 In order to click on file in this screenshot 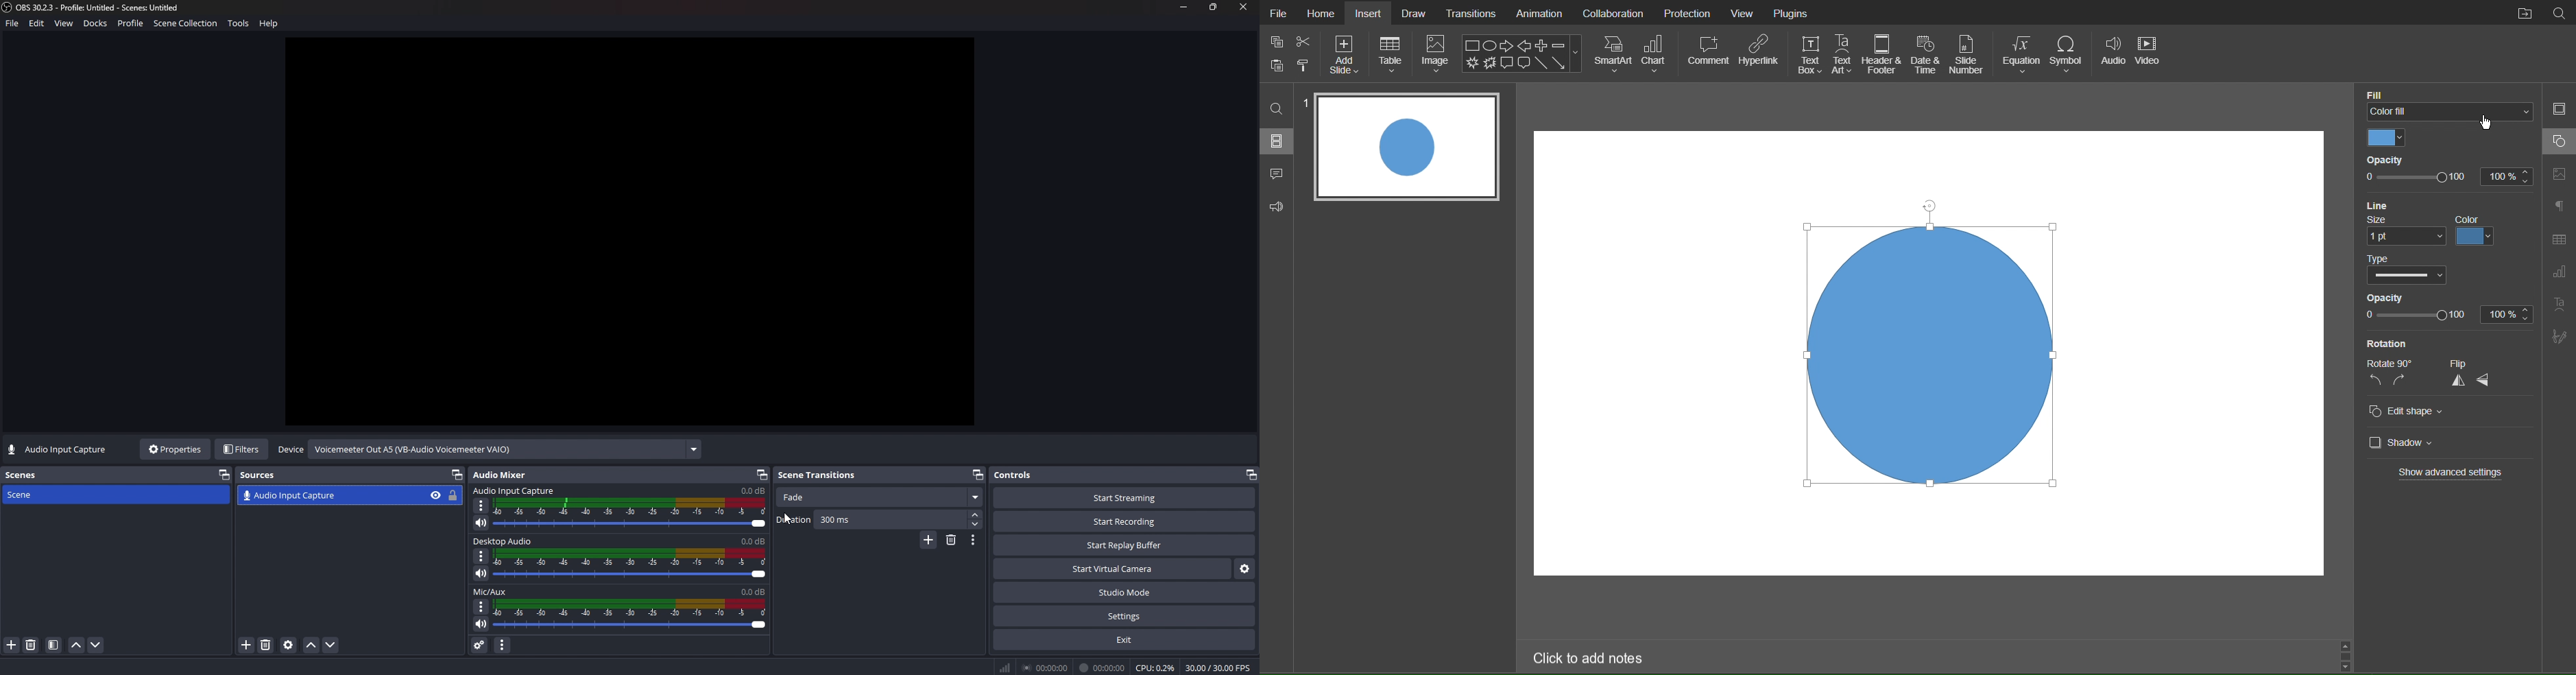, I will do `click(11, 26)`.